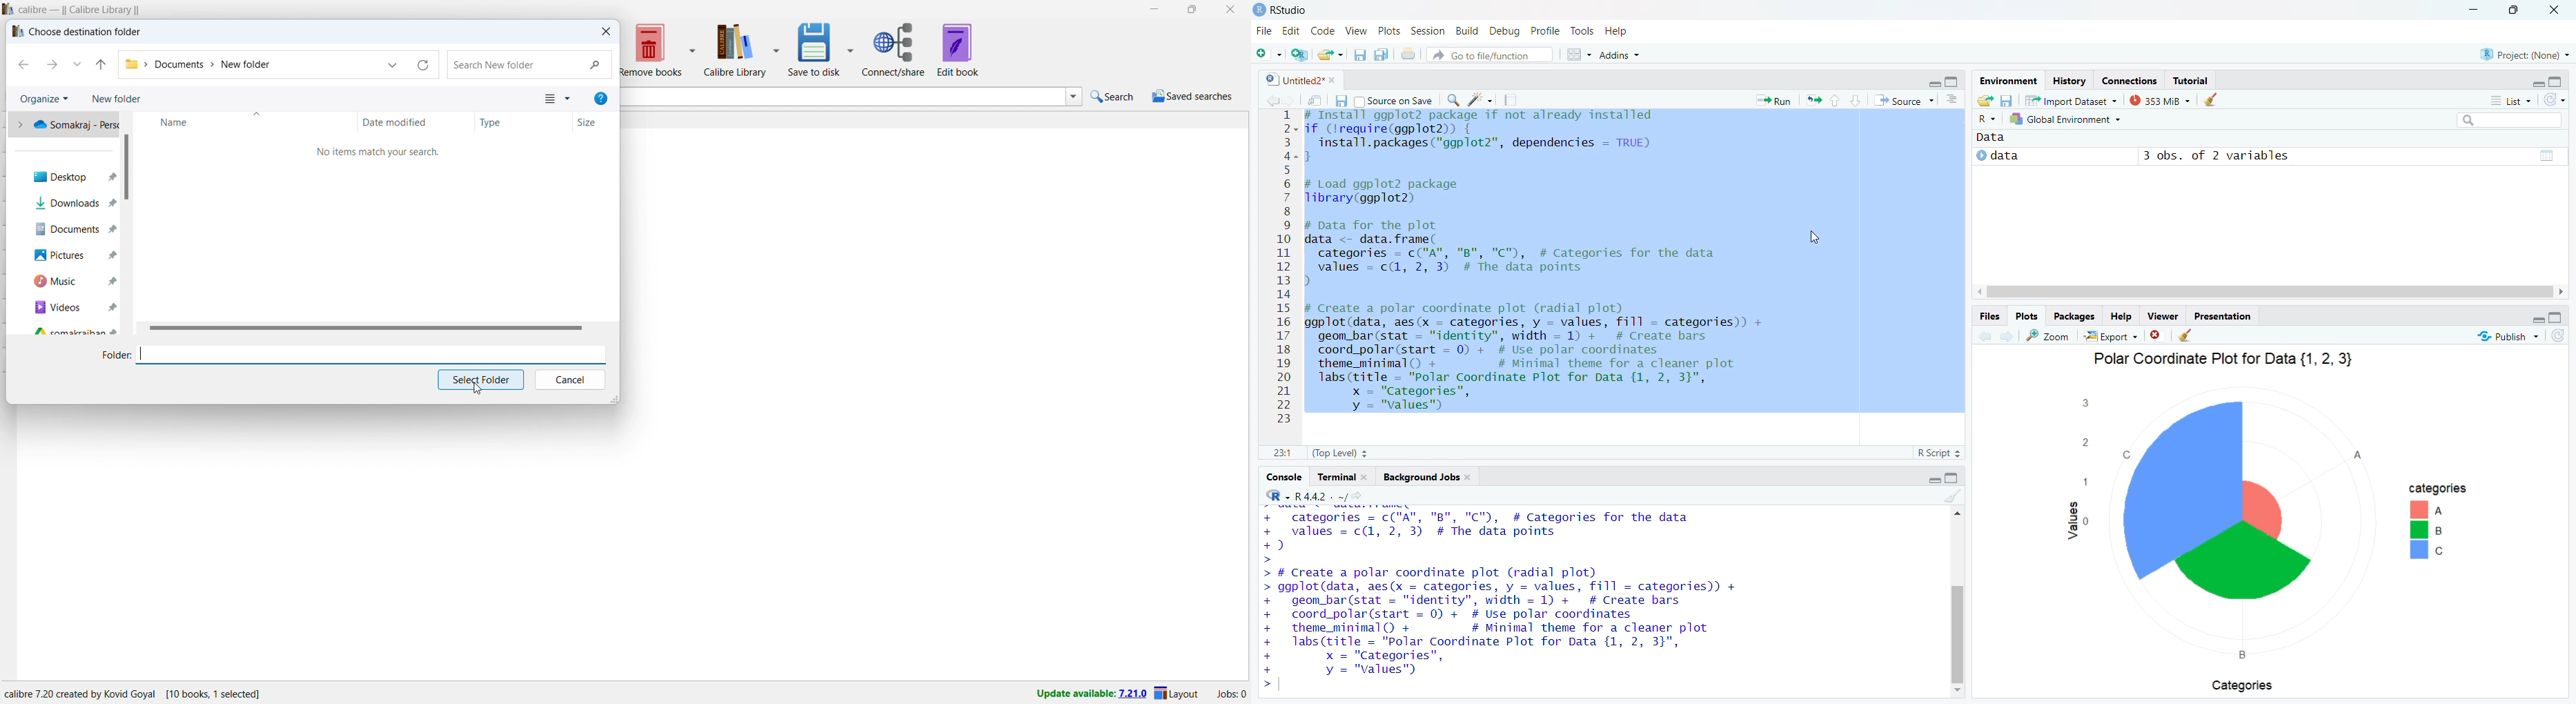 The image size is (2576, 728). Describe the element at coordinates (2513, 121) in the screenshot. I see `search bar` at that location.